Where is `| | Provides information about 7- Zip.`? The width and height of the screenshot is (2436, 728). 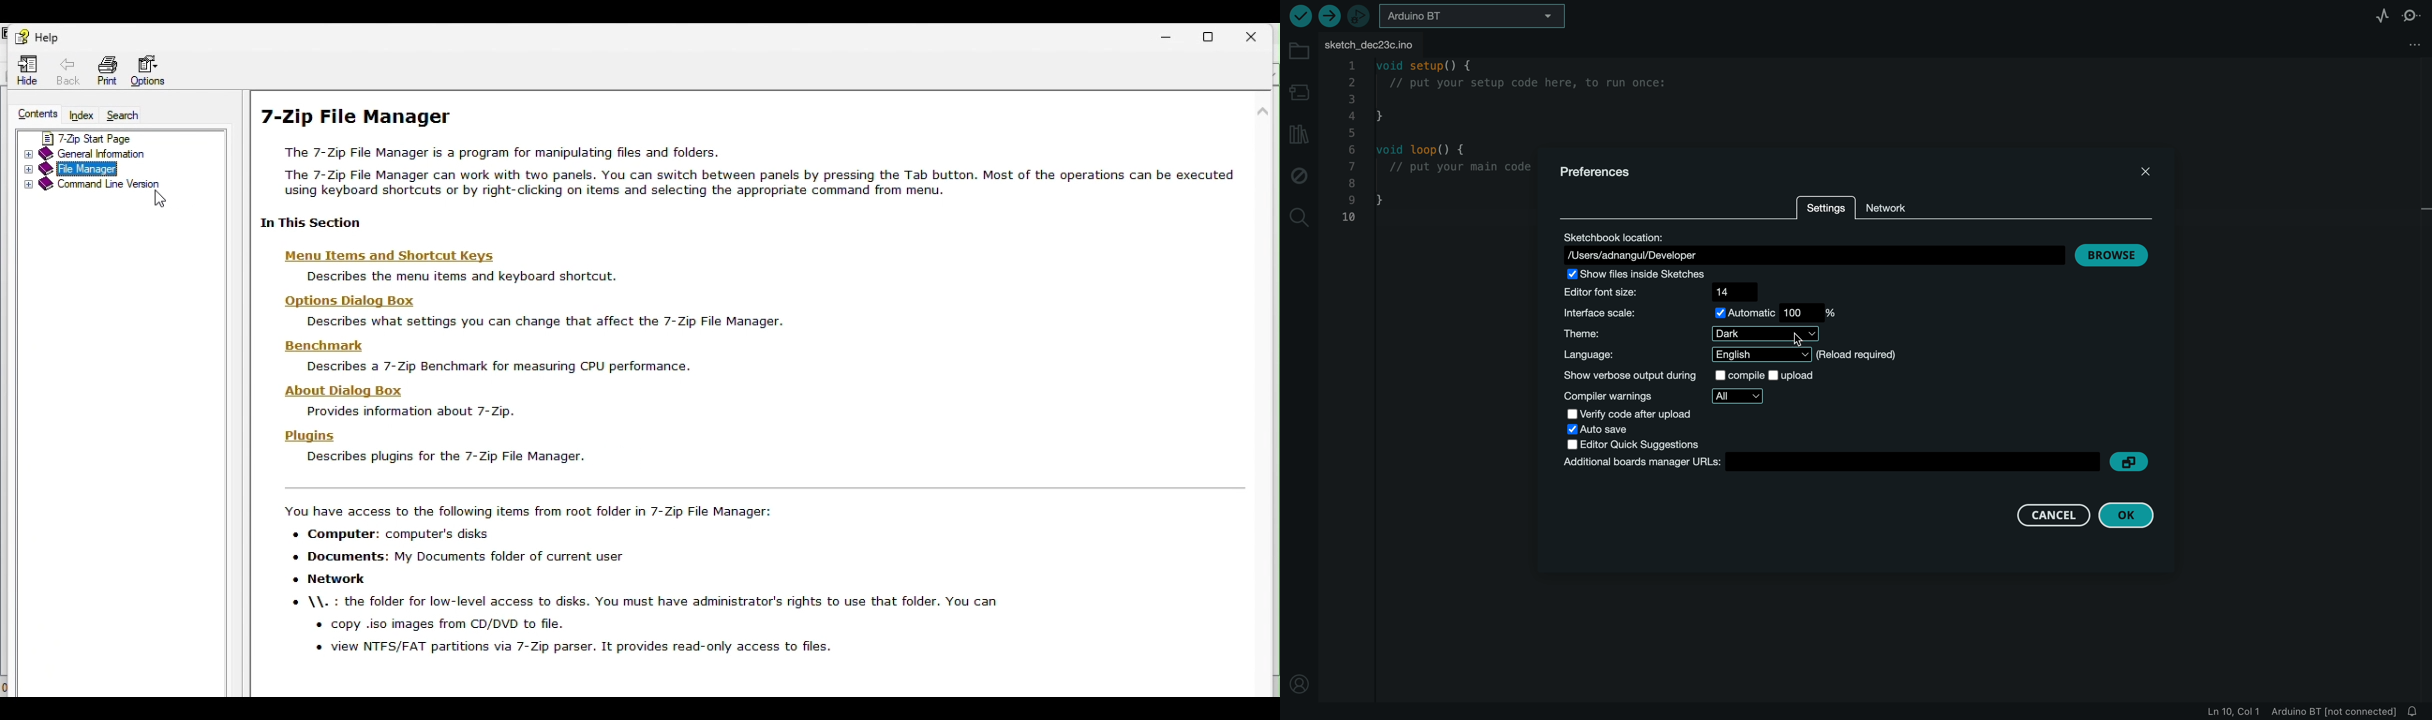 | | Provides information about 7- Zip. is located at coordinates (436, 412).